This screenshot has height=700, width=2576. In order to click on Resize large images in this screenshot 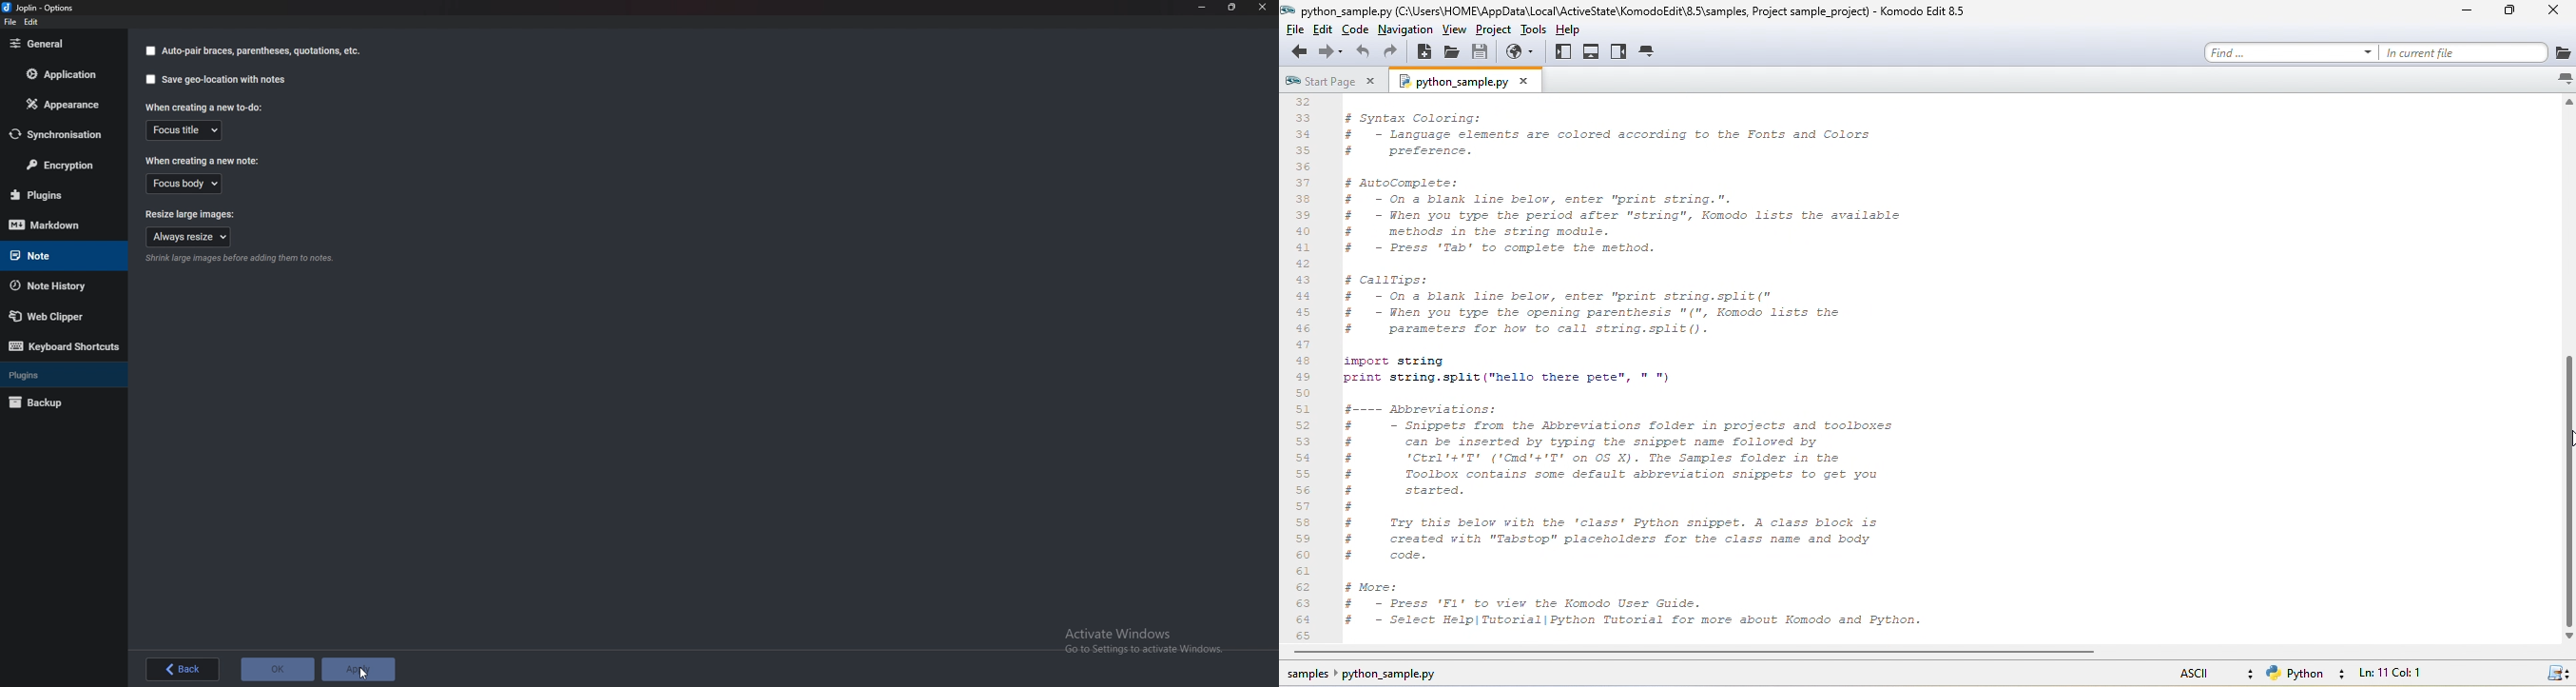, I will do `click(200, 213)`.